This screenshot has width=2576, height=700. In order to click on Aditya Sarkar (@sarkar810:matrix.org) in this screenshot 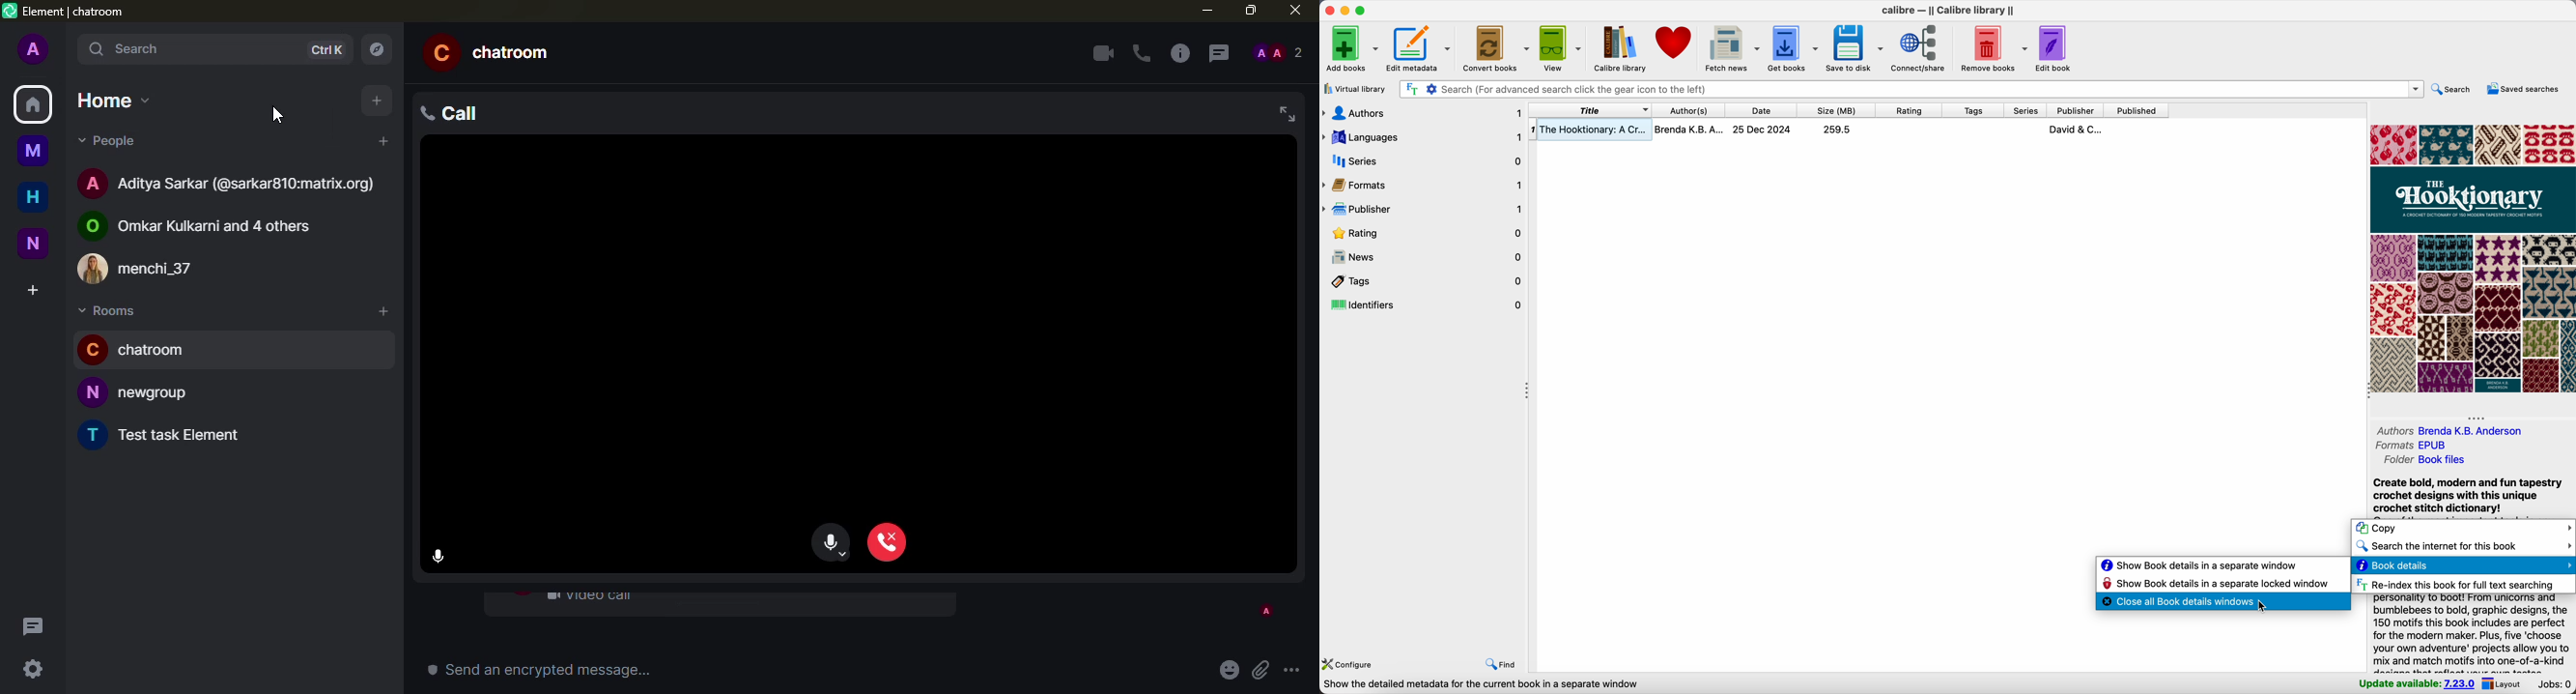, I will do `click(232, 185)`.